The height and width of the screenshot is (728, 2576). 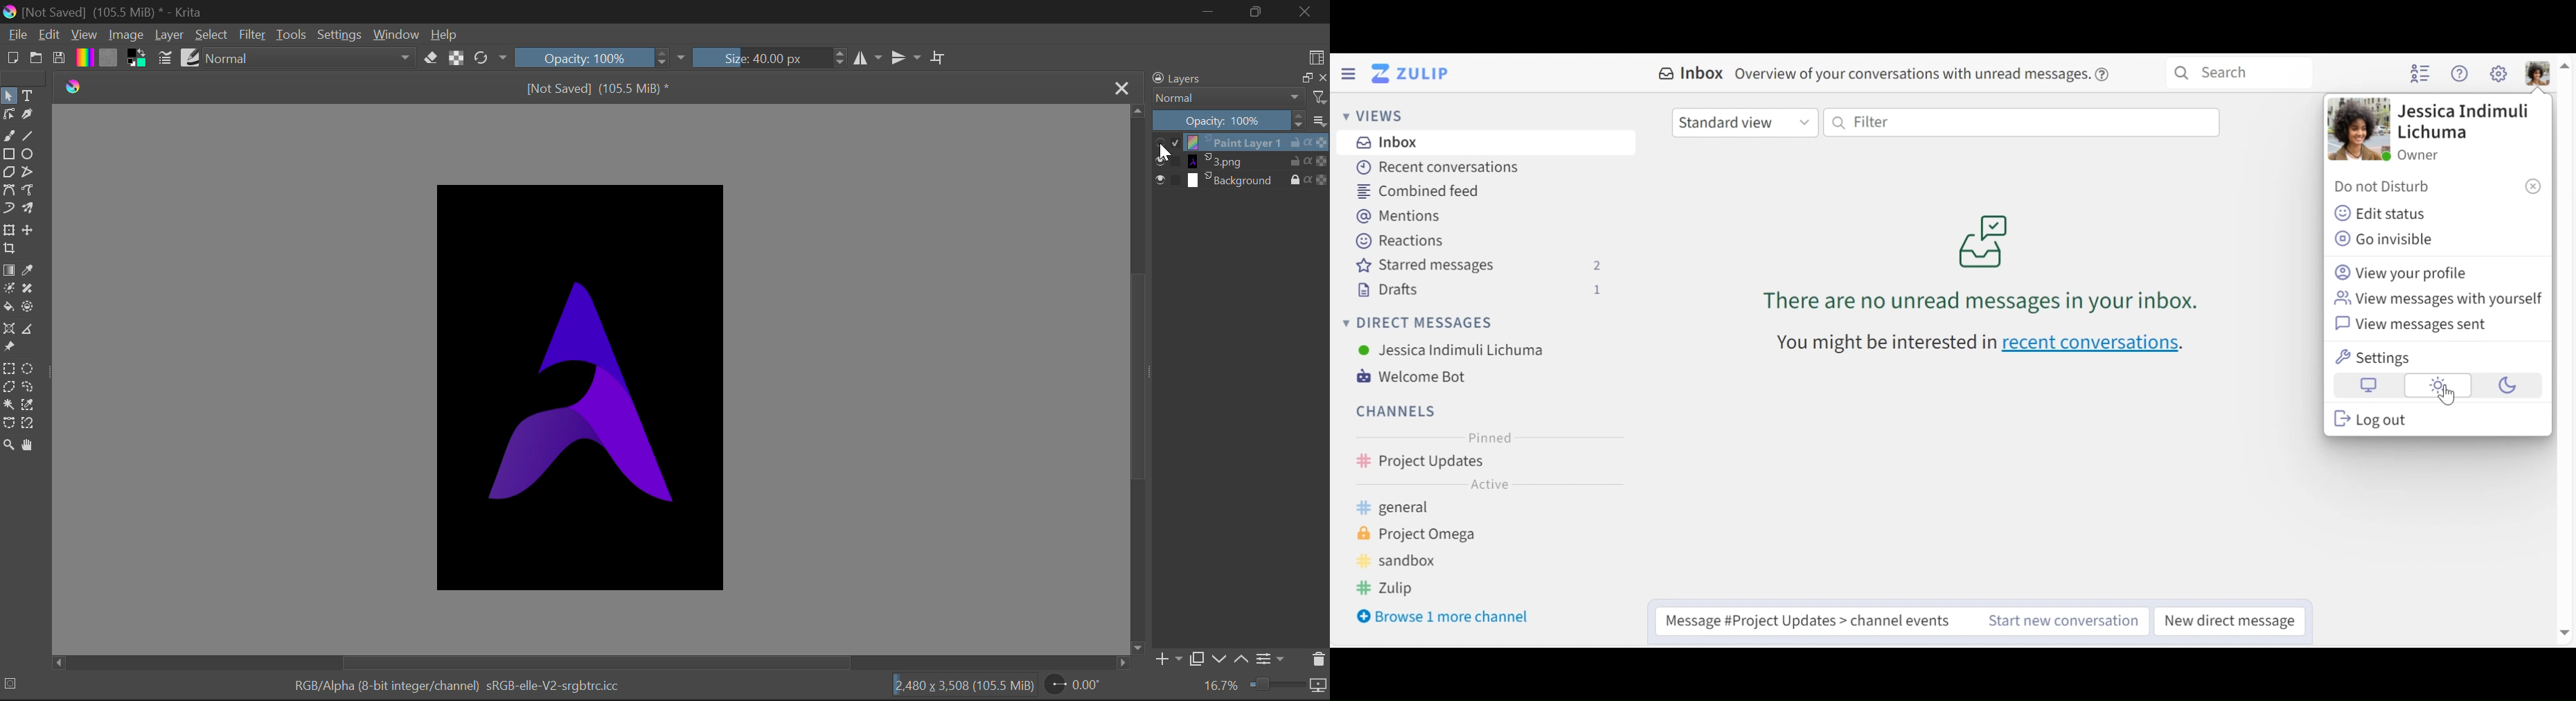 What do you see at coordinates (1322, 143) in the screenshot?
I see `Transparency ` at bounding box center [1322, 143].